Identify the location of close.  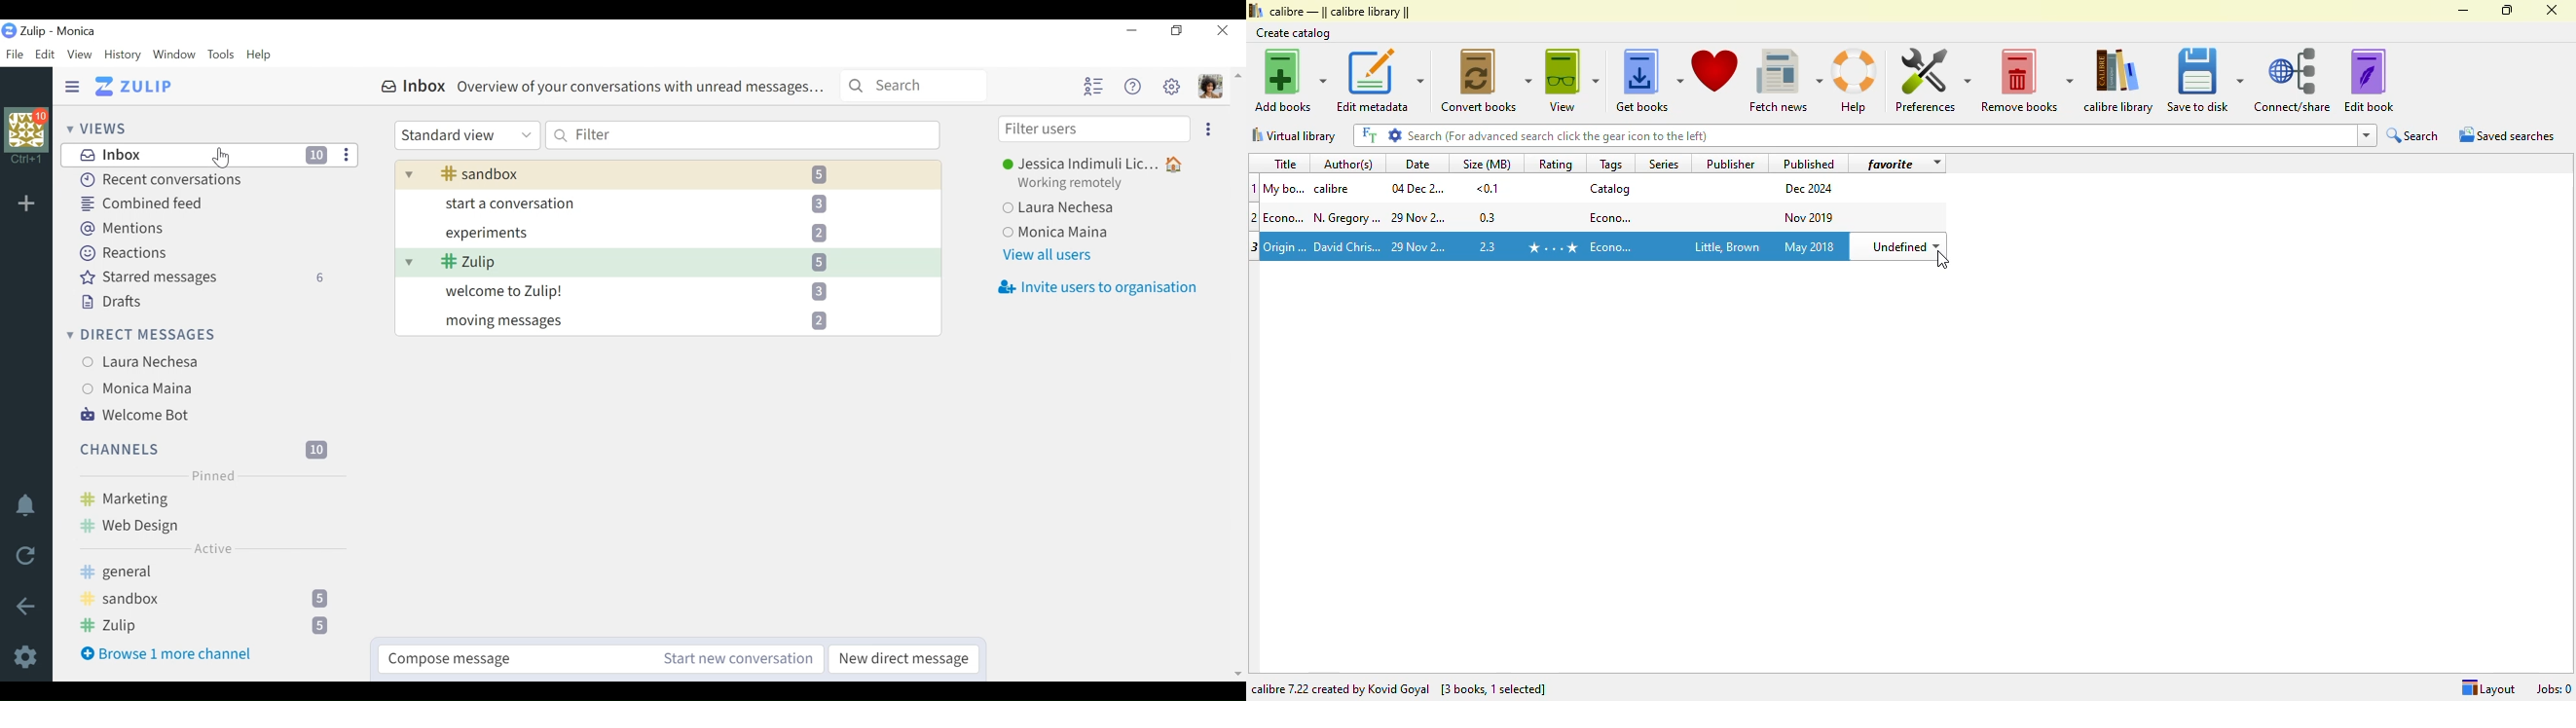
(2551, 10).